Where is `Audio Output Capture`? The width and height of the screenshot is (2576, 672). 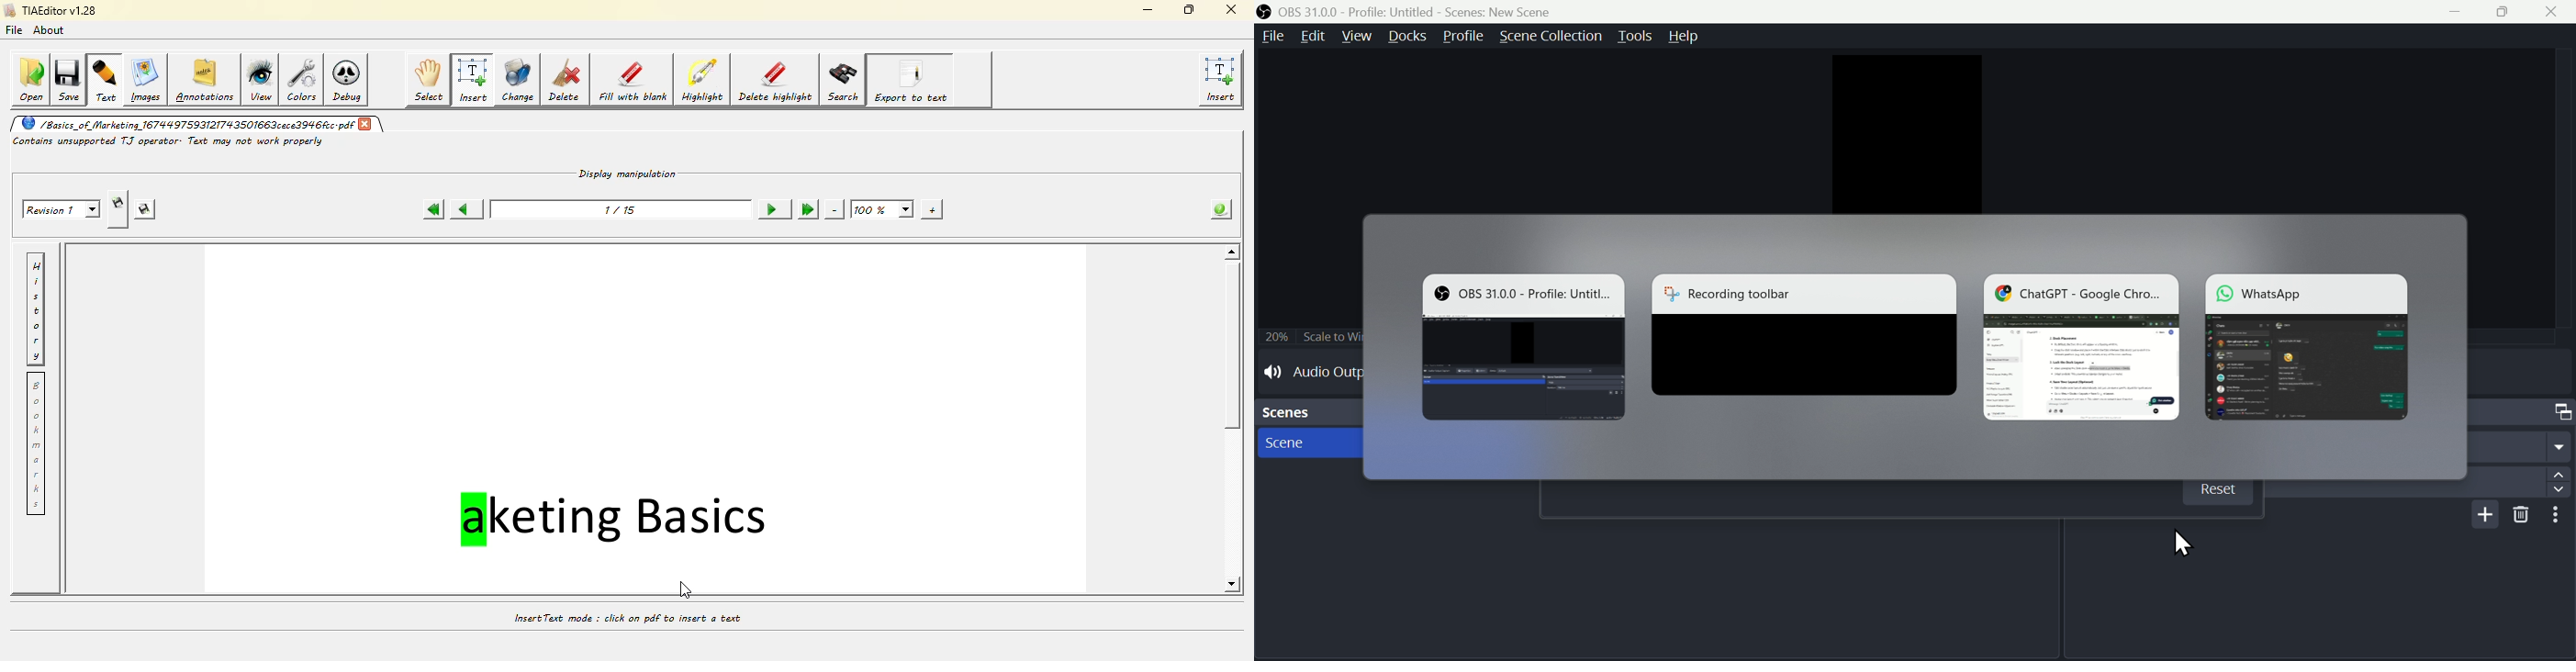 Audio Output Capture is located at coordinates (1308, 373).